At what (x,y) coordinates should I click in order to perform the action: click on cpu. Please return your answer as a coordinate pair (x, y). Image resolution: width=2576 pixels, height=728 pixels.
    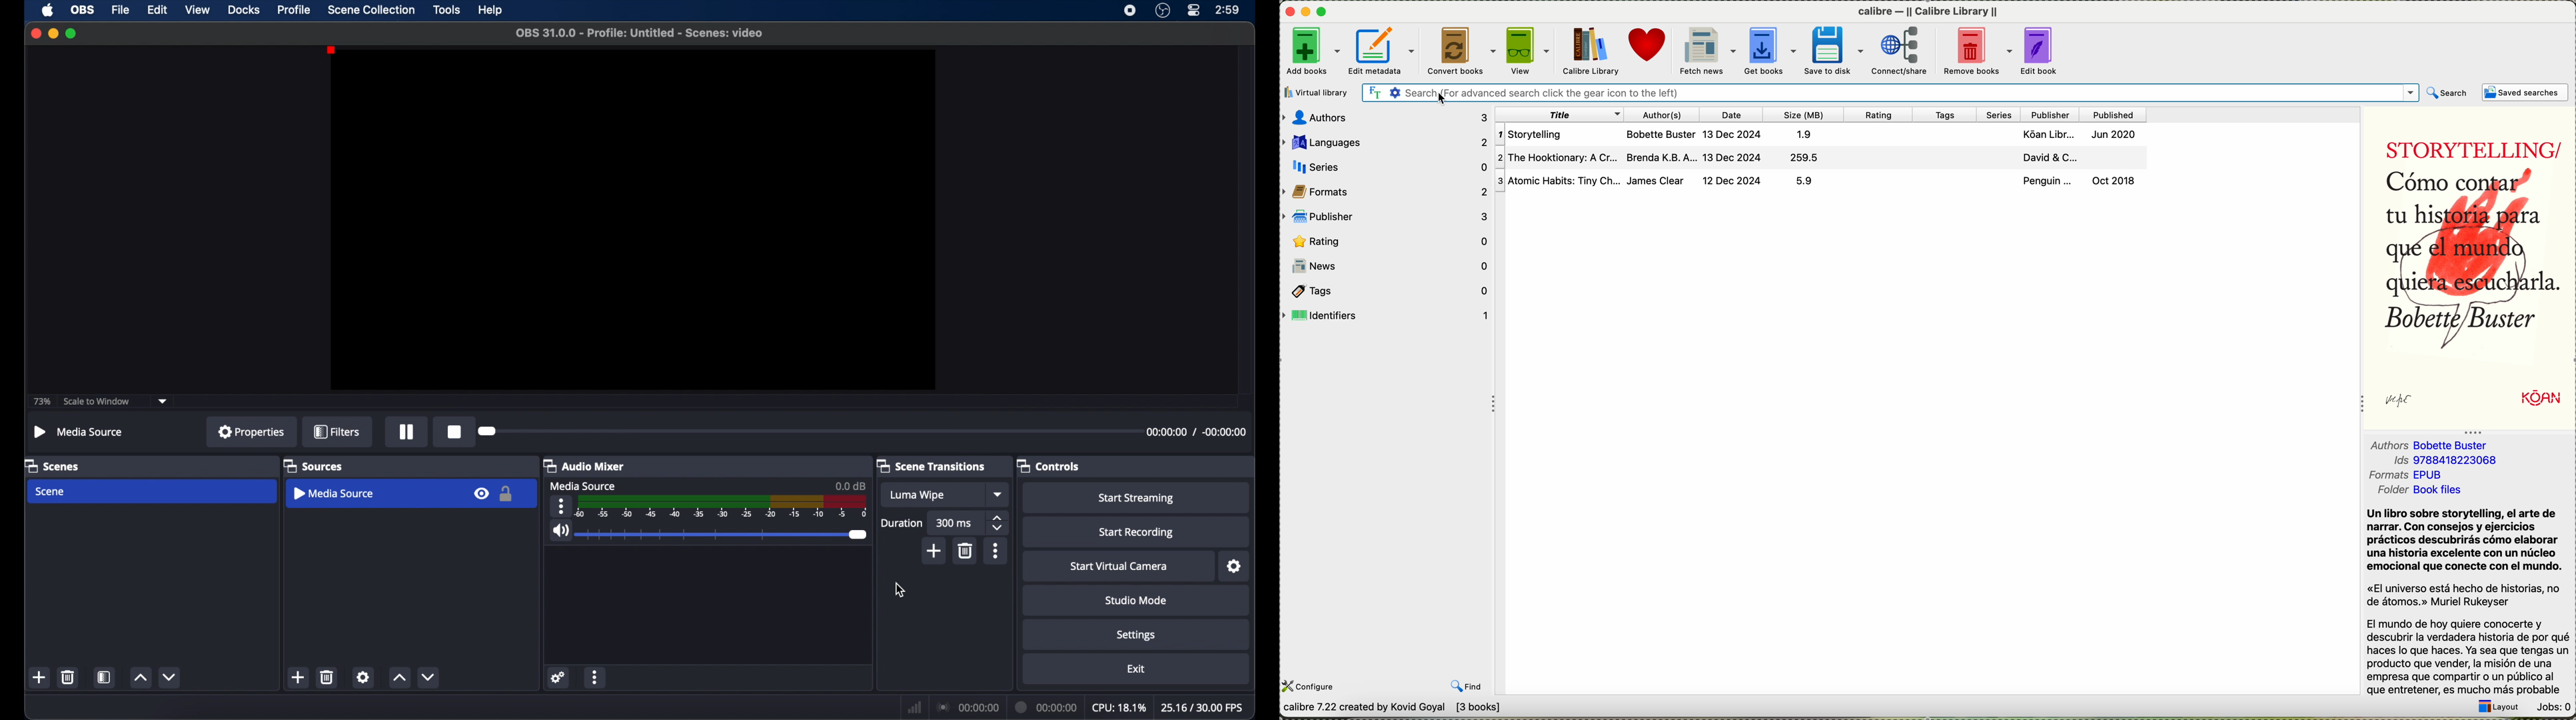
    Looking at the image, I should click on (1119, 708).